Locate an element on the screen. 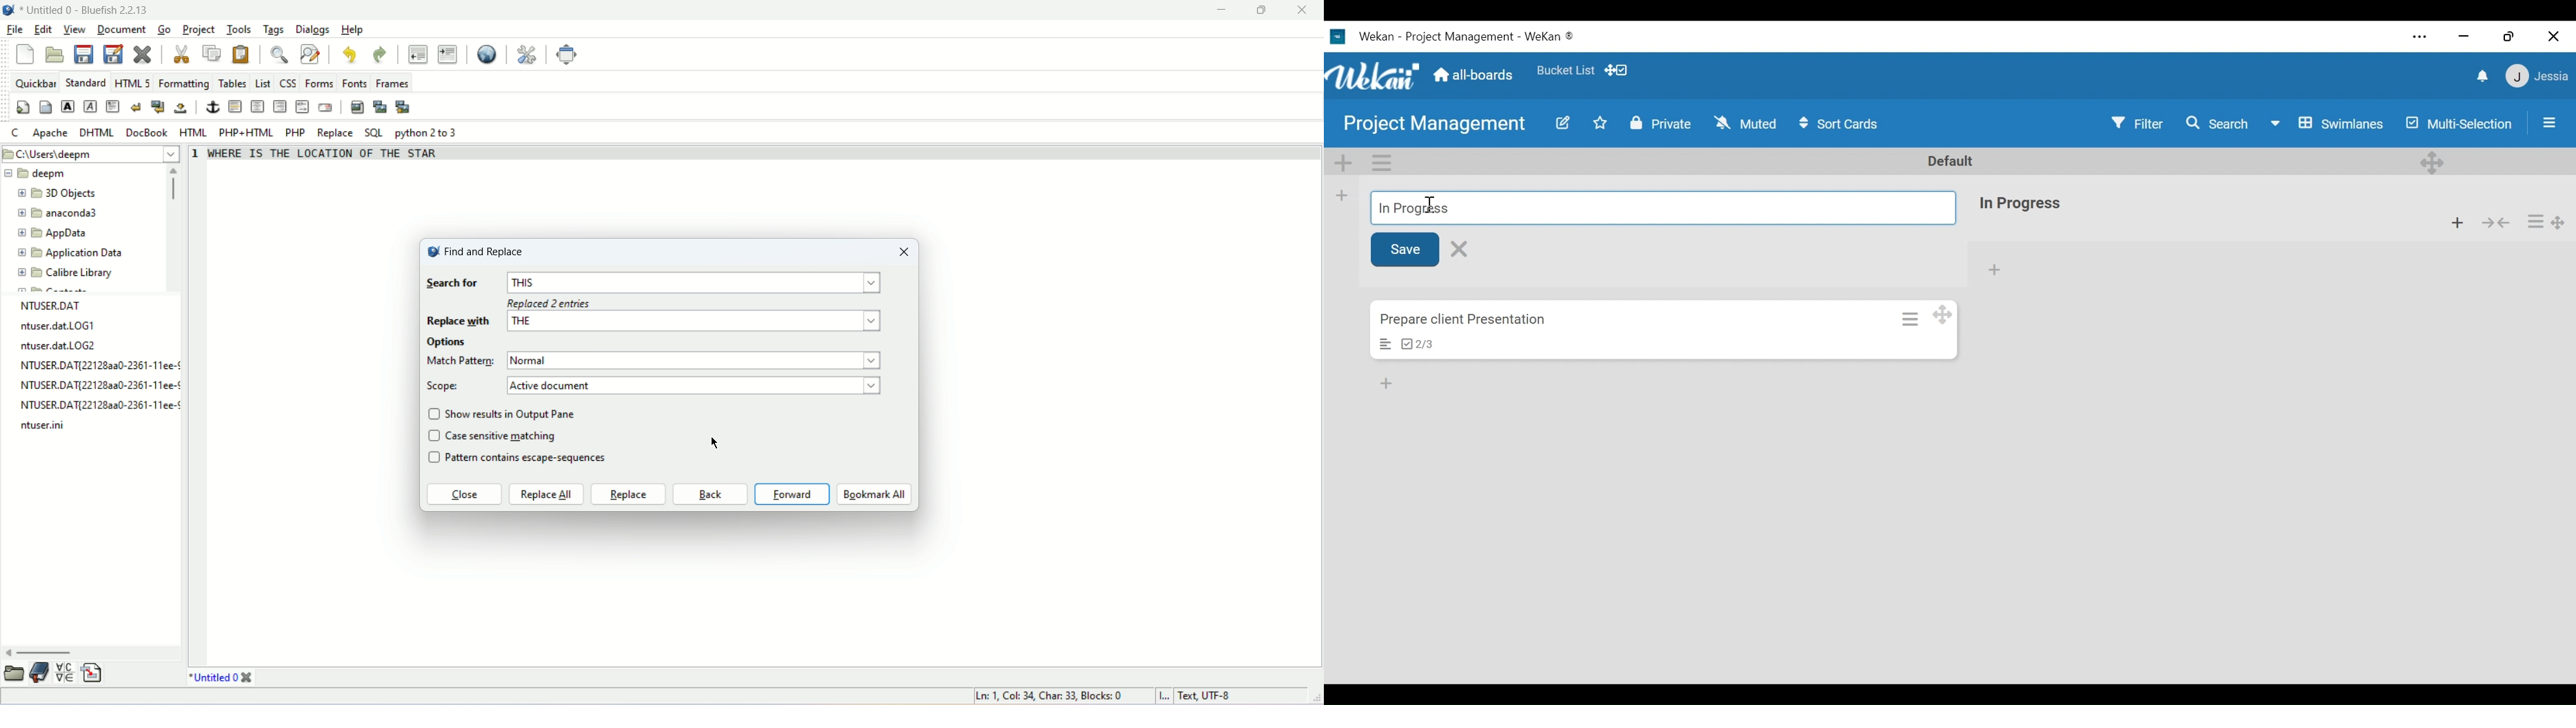  file name is located at coordinates (103, 366).